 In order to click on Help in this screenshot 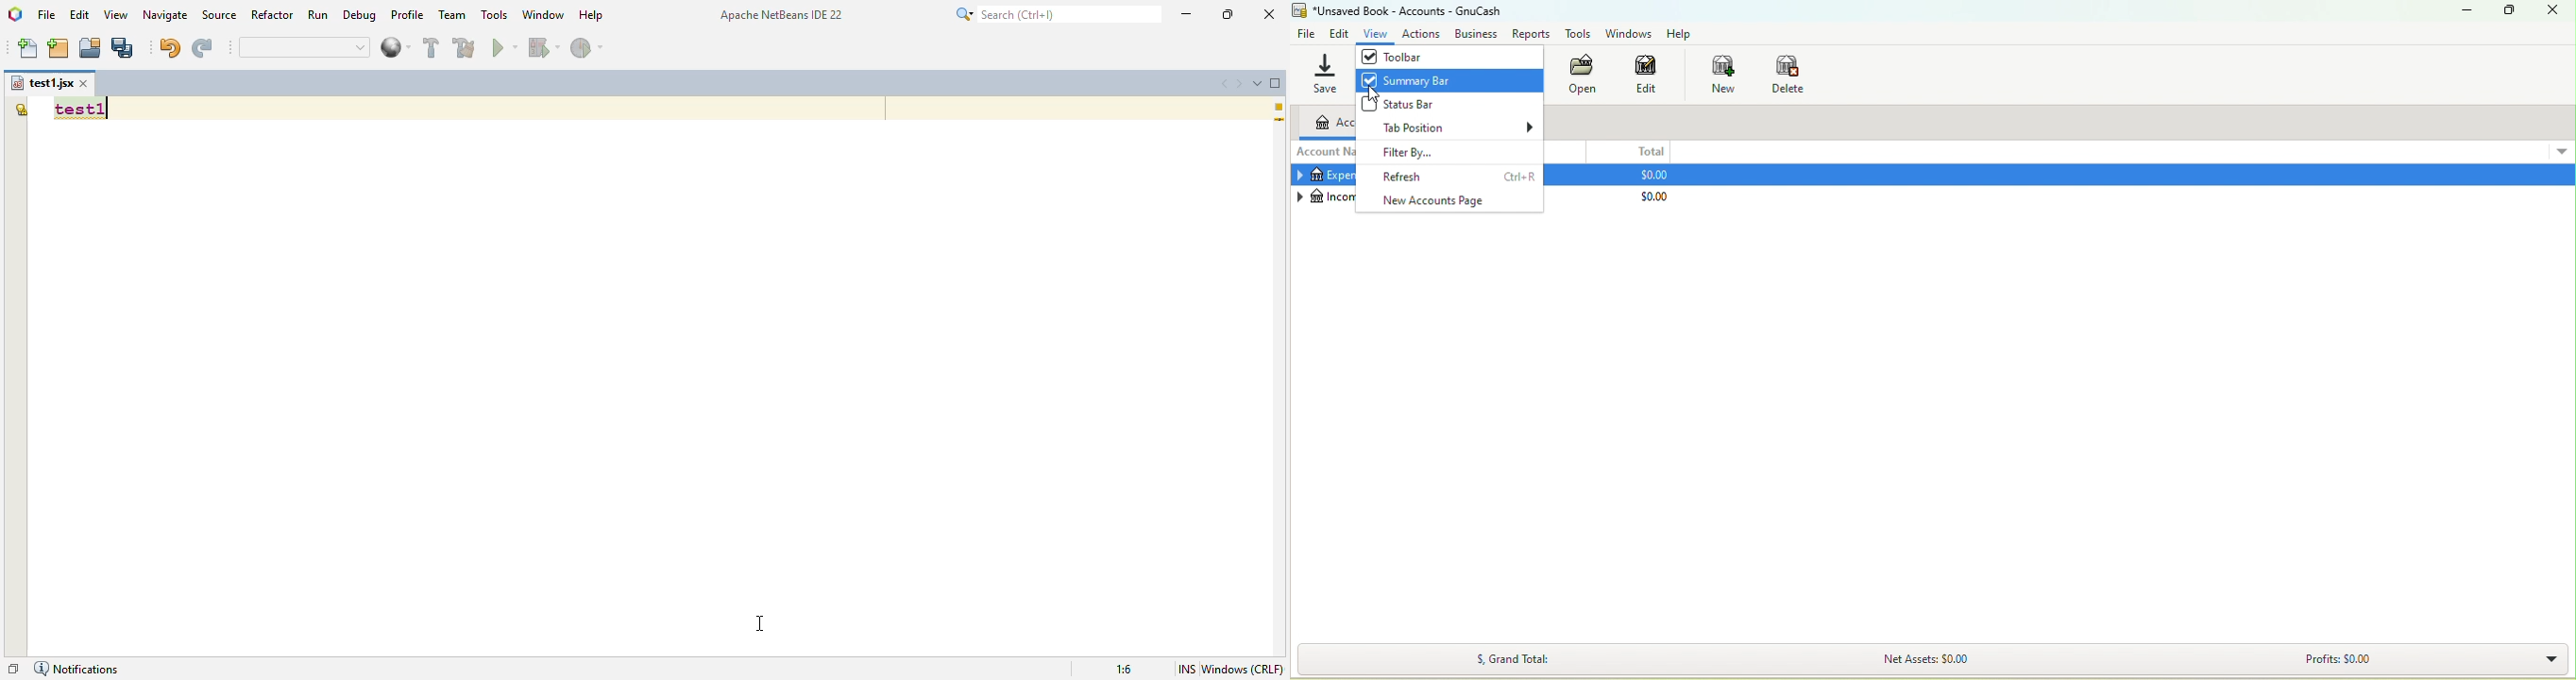, I will do `click(1681, 34)`.